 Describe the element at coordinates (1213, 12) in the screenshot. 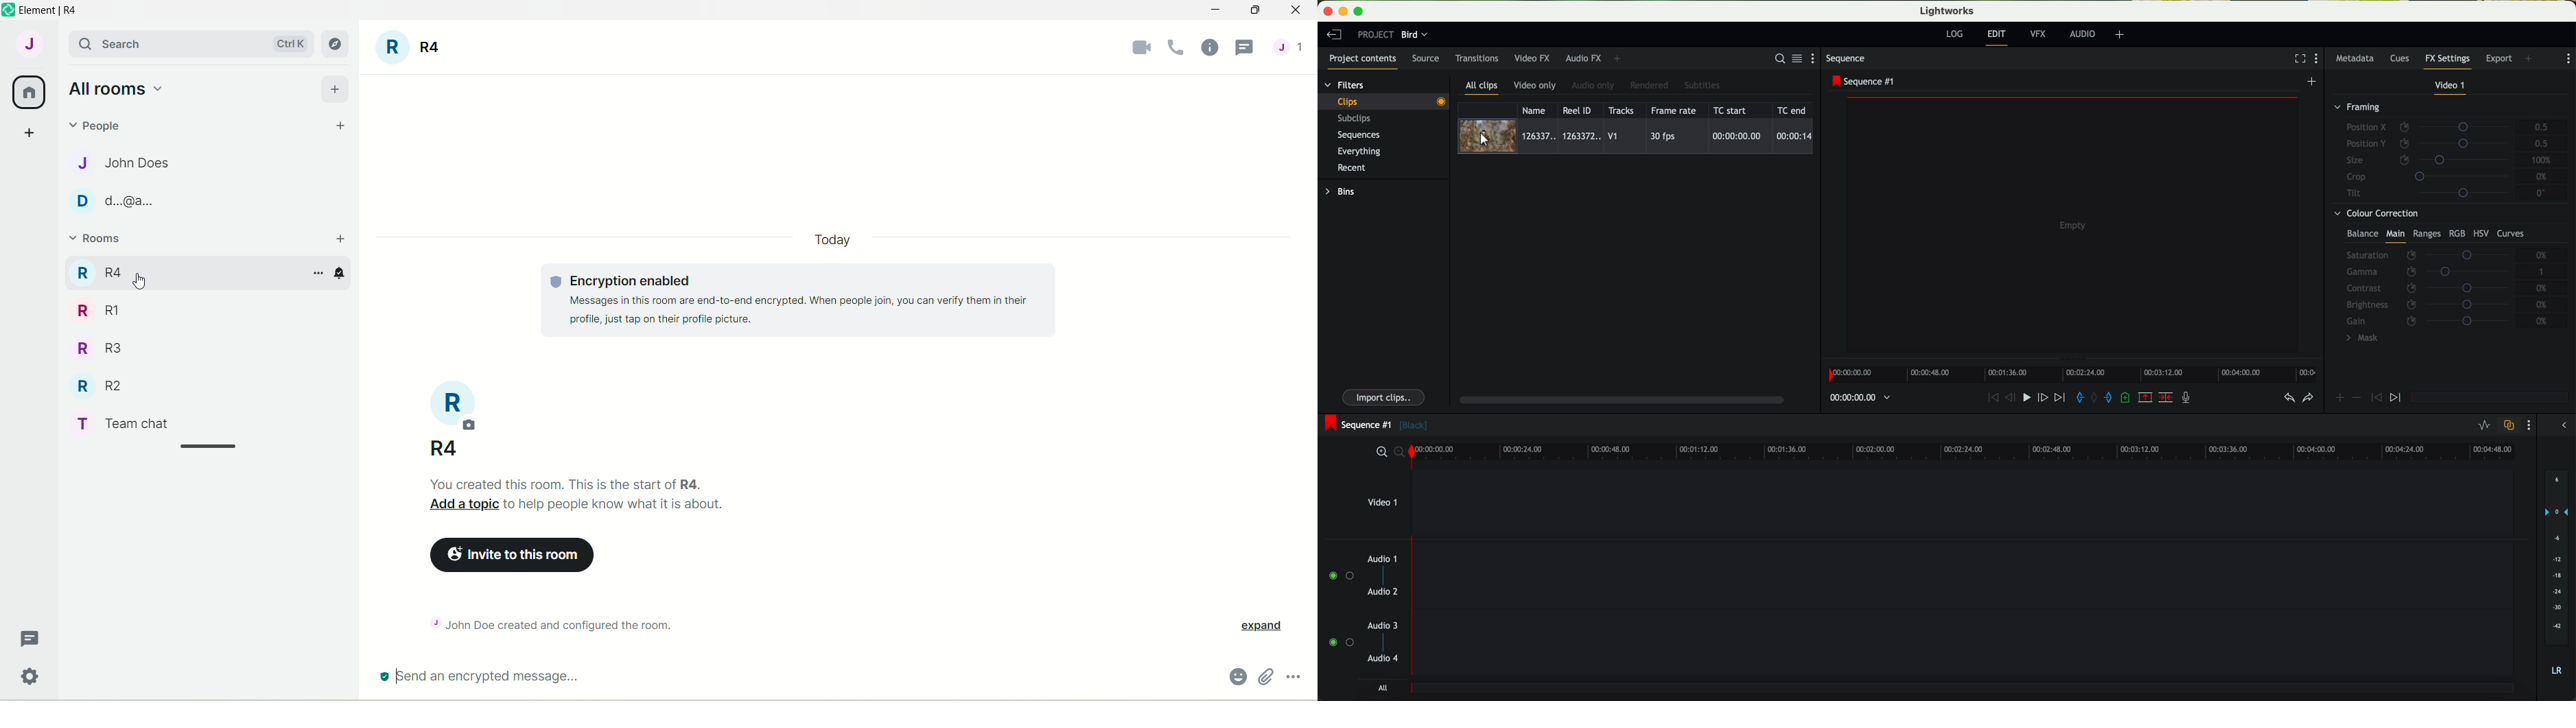

I see `minimize` at that location.